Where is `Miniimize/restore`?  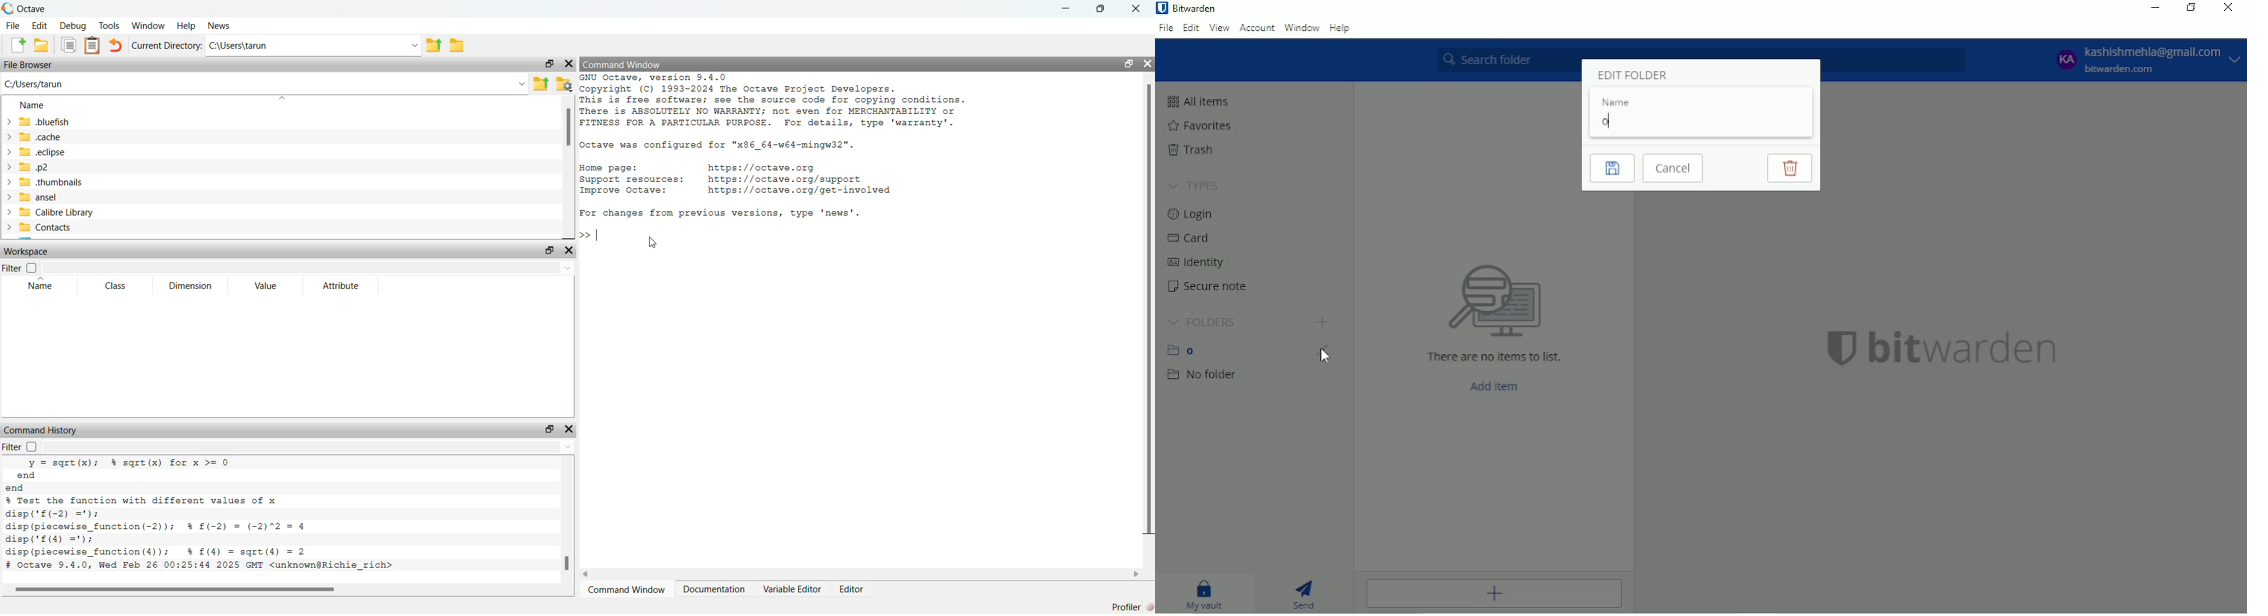 Miniimize/restore is located at coordinates (547, 64).